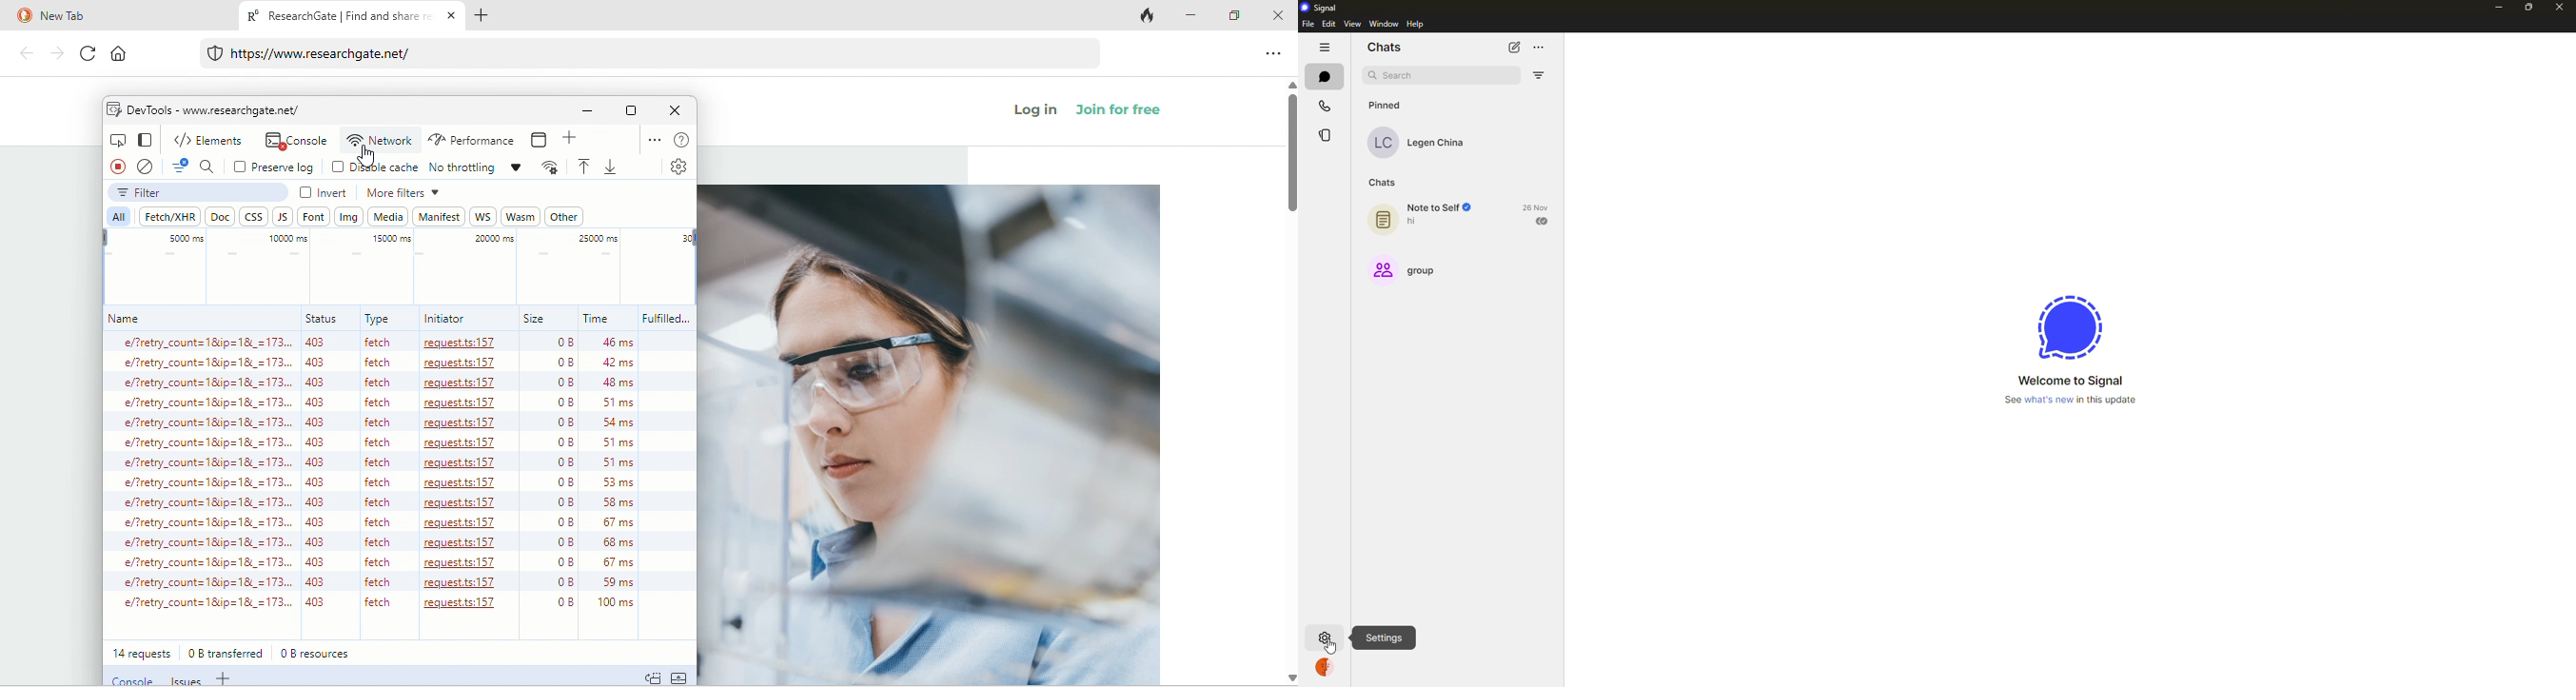 The width and height of the screenshot is (2576, 700). What do you see at coordinates (1278, 14) in the screenshot?
I see `close` at bounding box center [1278, 14].